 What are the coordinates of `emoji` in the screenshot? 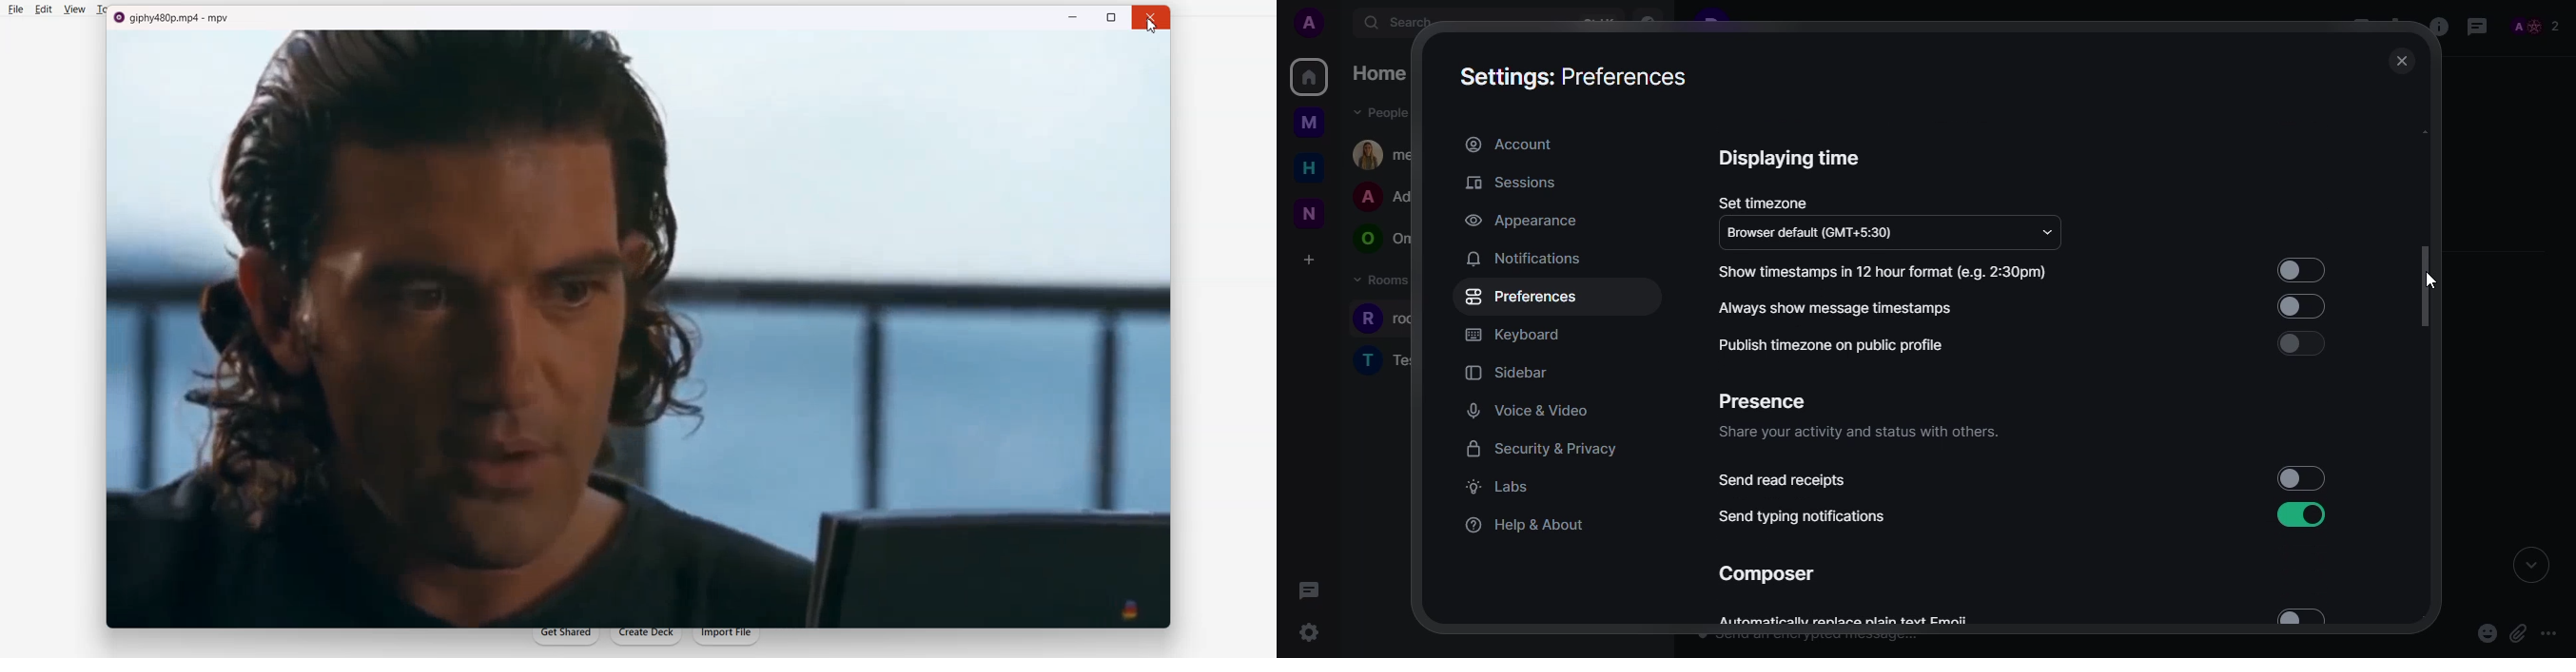 It's located at (2486, 636).